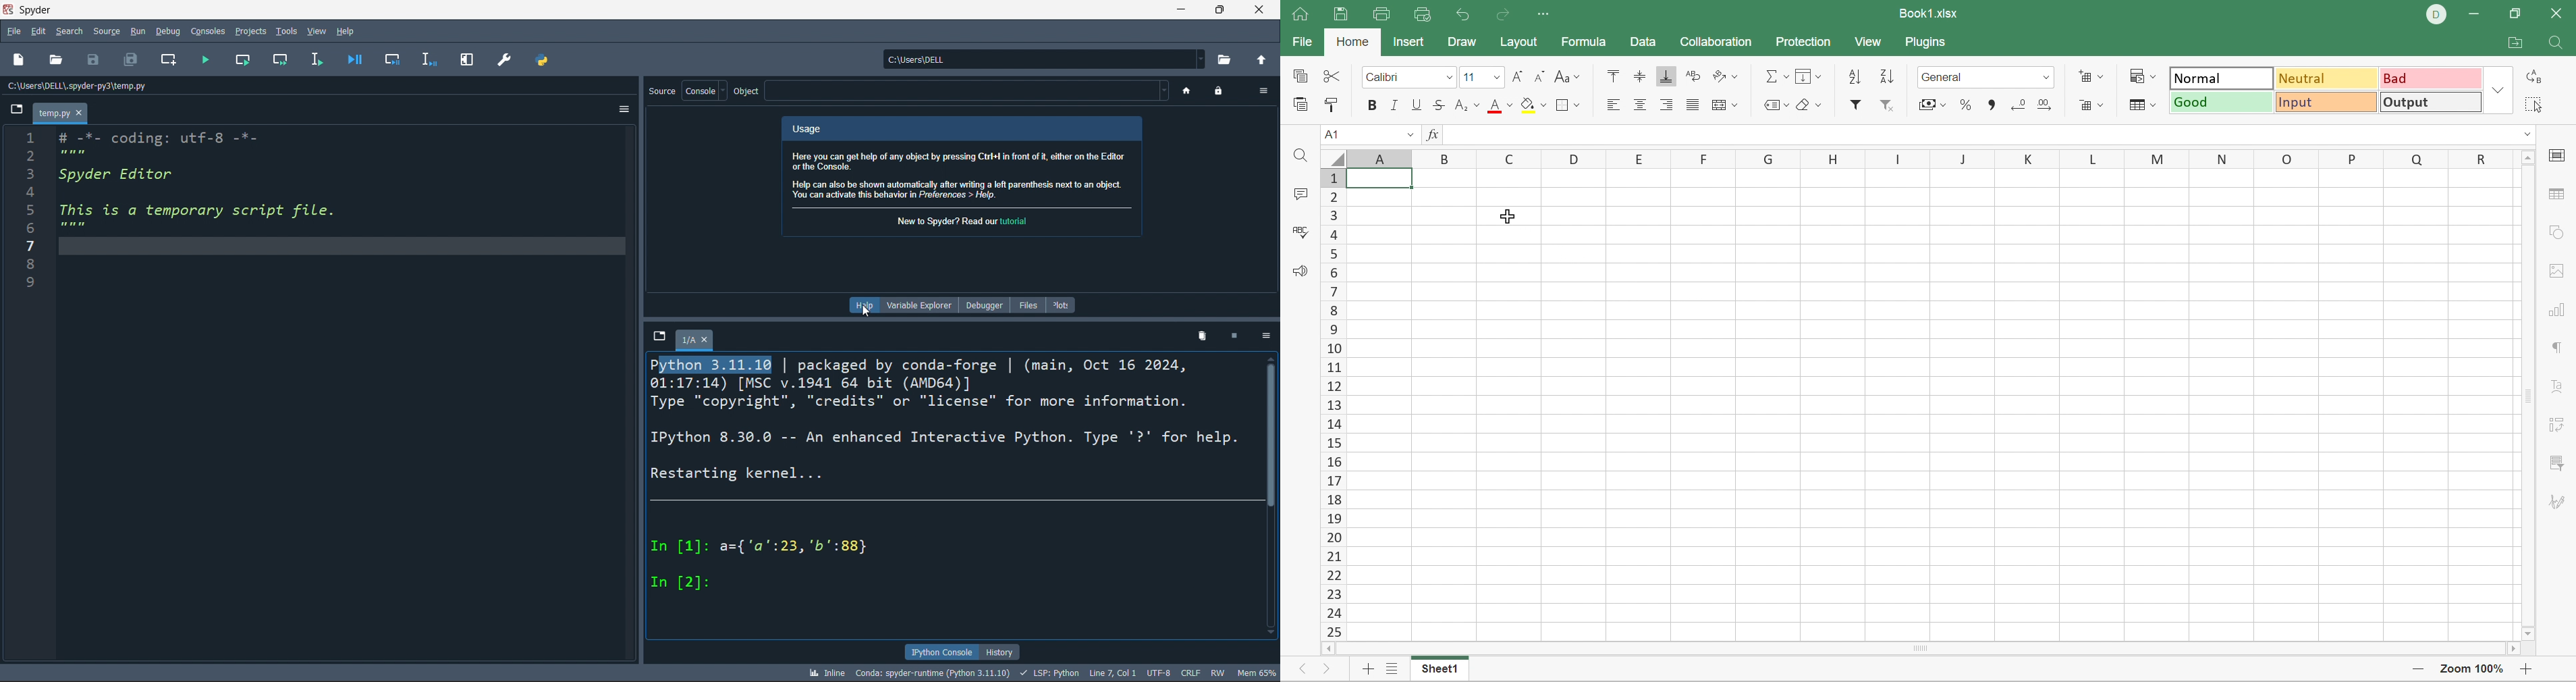  Describe the element at coordinates (1040, 59) in the screenshot. I see `current directory: c:\users\dell` at that location.